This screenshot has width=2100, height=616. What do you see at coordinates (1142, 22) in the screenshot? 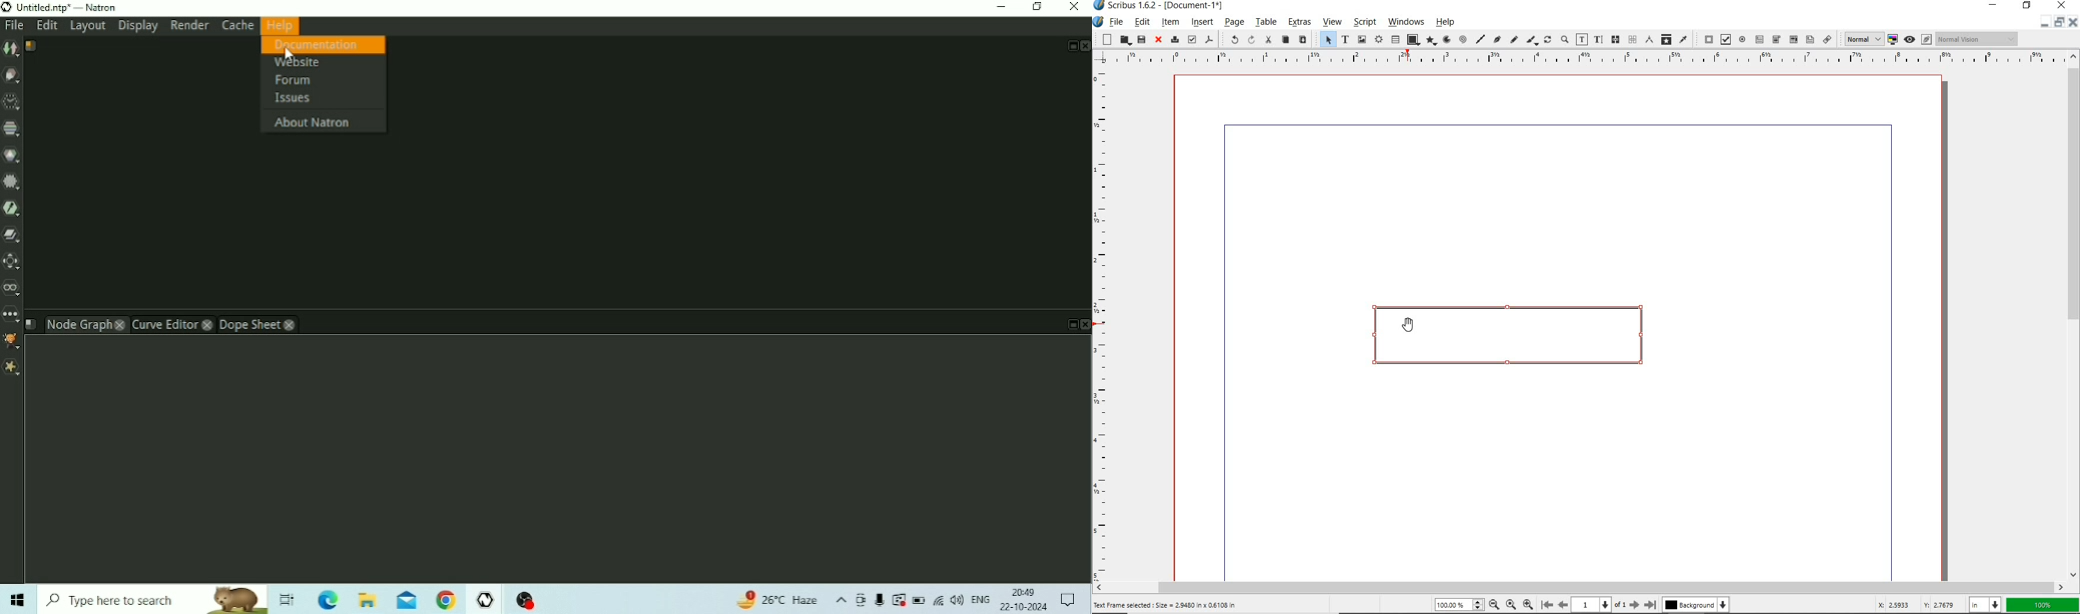
I see `edit` at bounding box center [1142, 22].